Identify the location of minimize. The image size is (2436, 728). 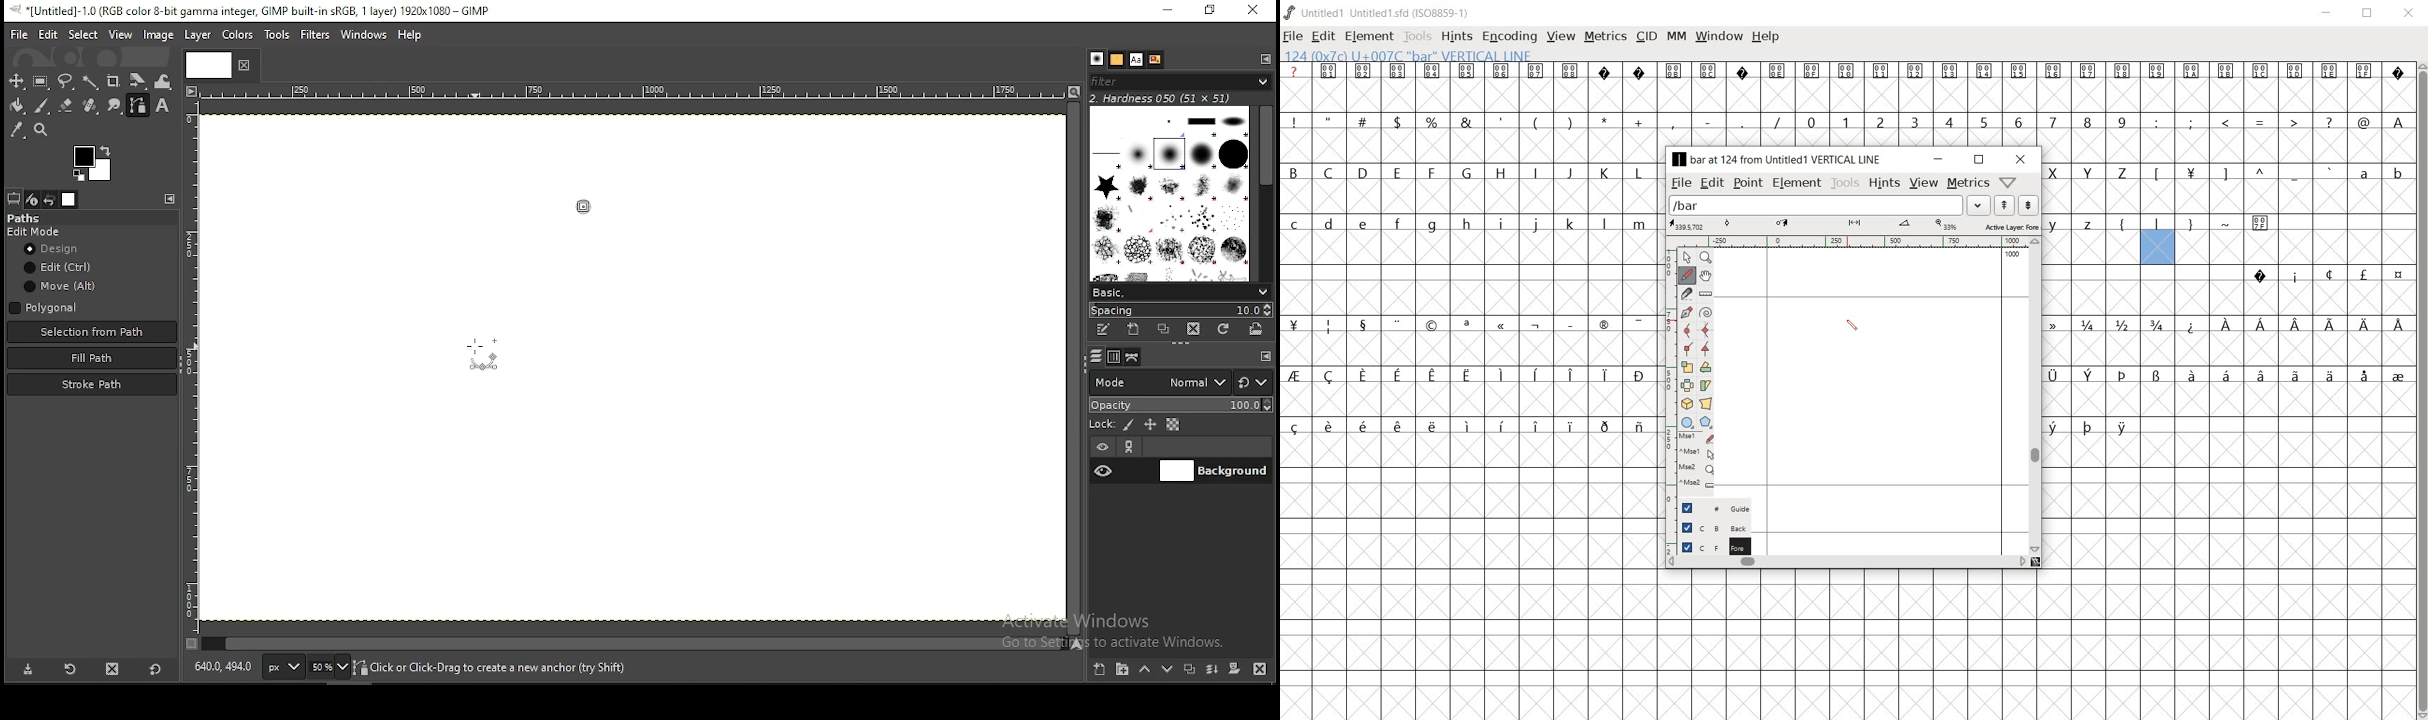
(1938, 159).